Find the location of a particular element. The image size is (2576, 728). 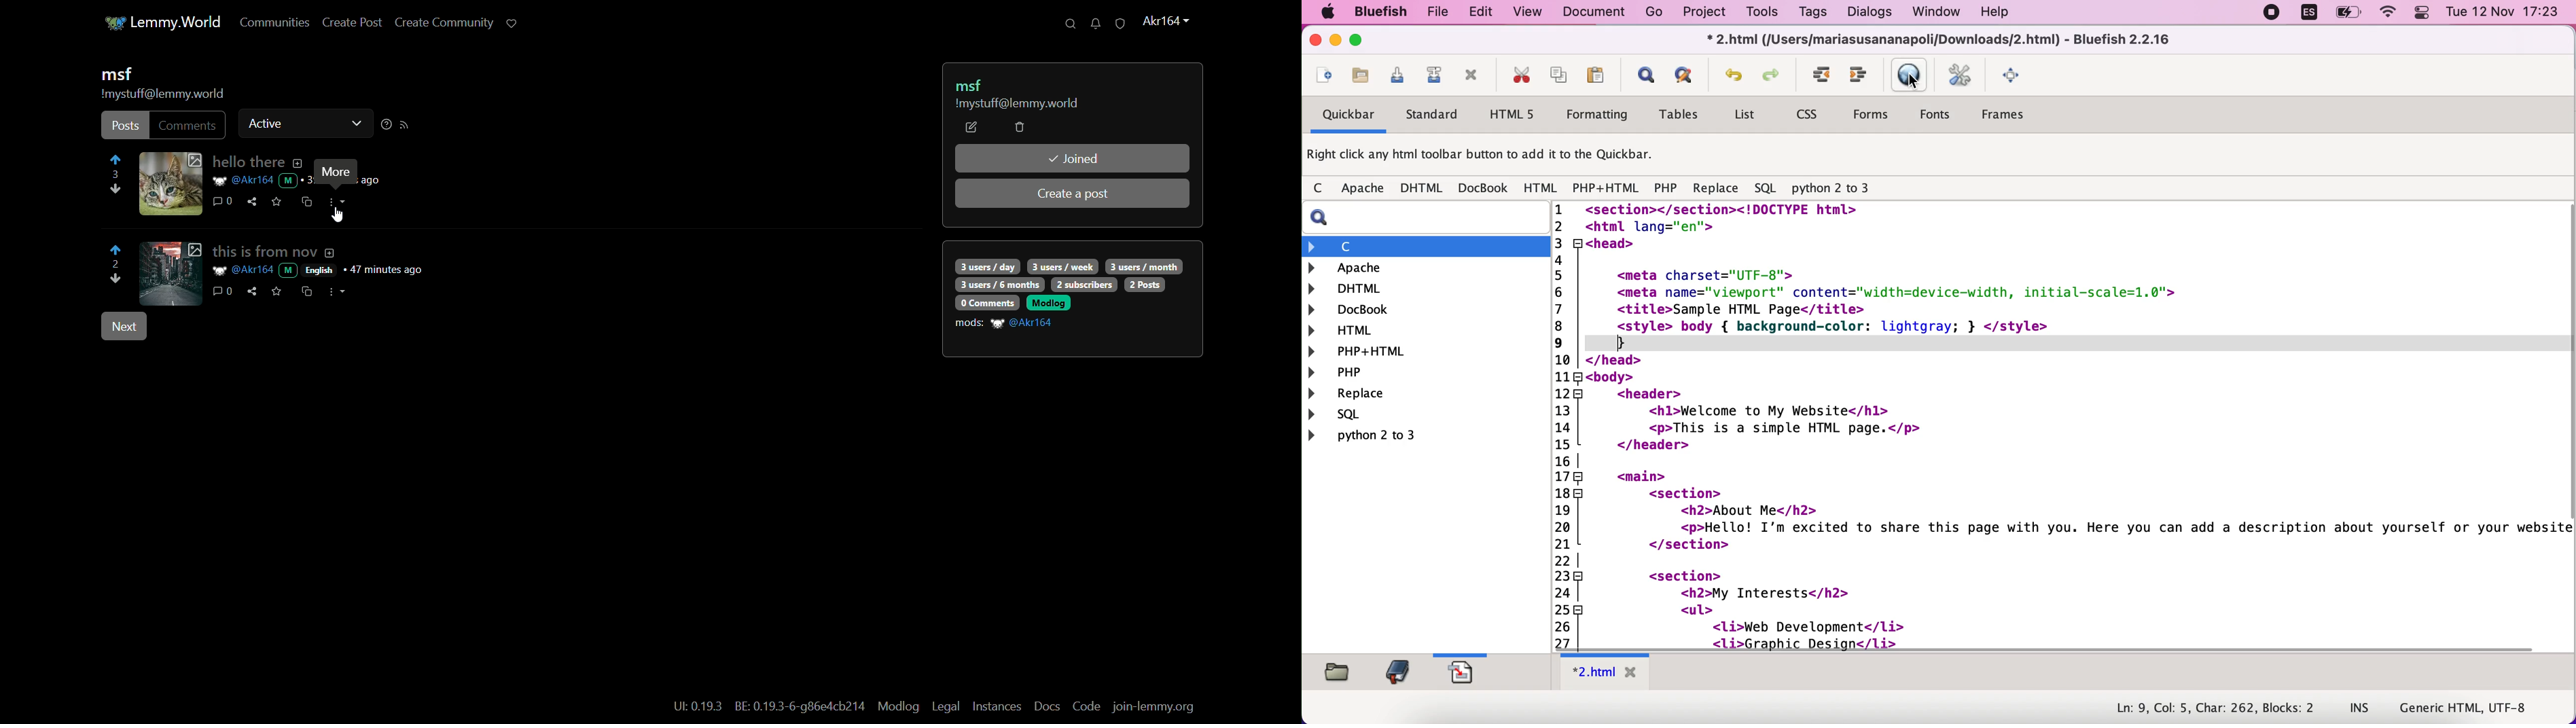

list is located at coordinates (1747, 116).